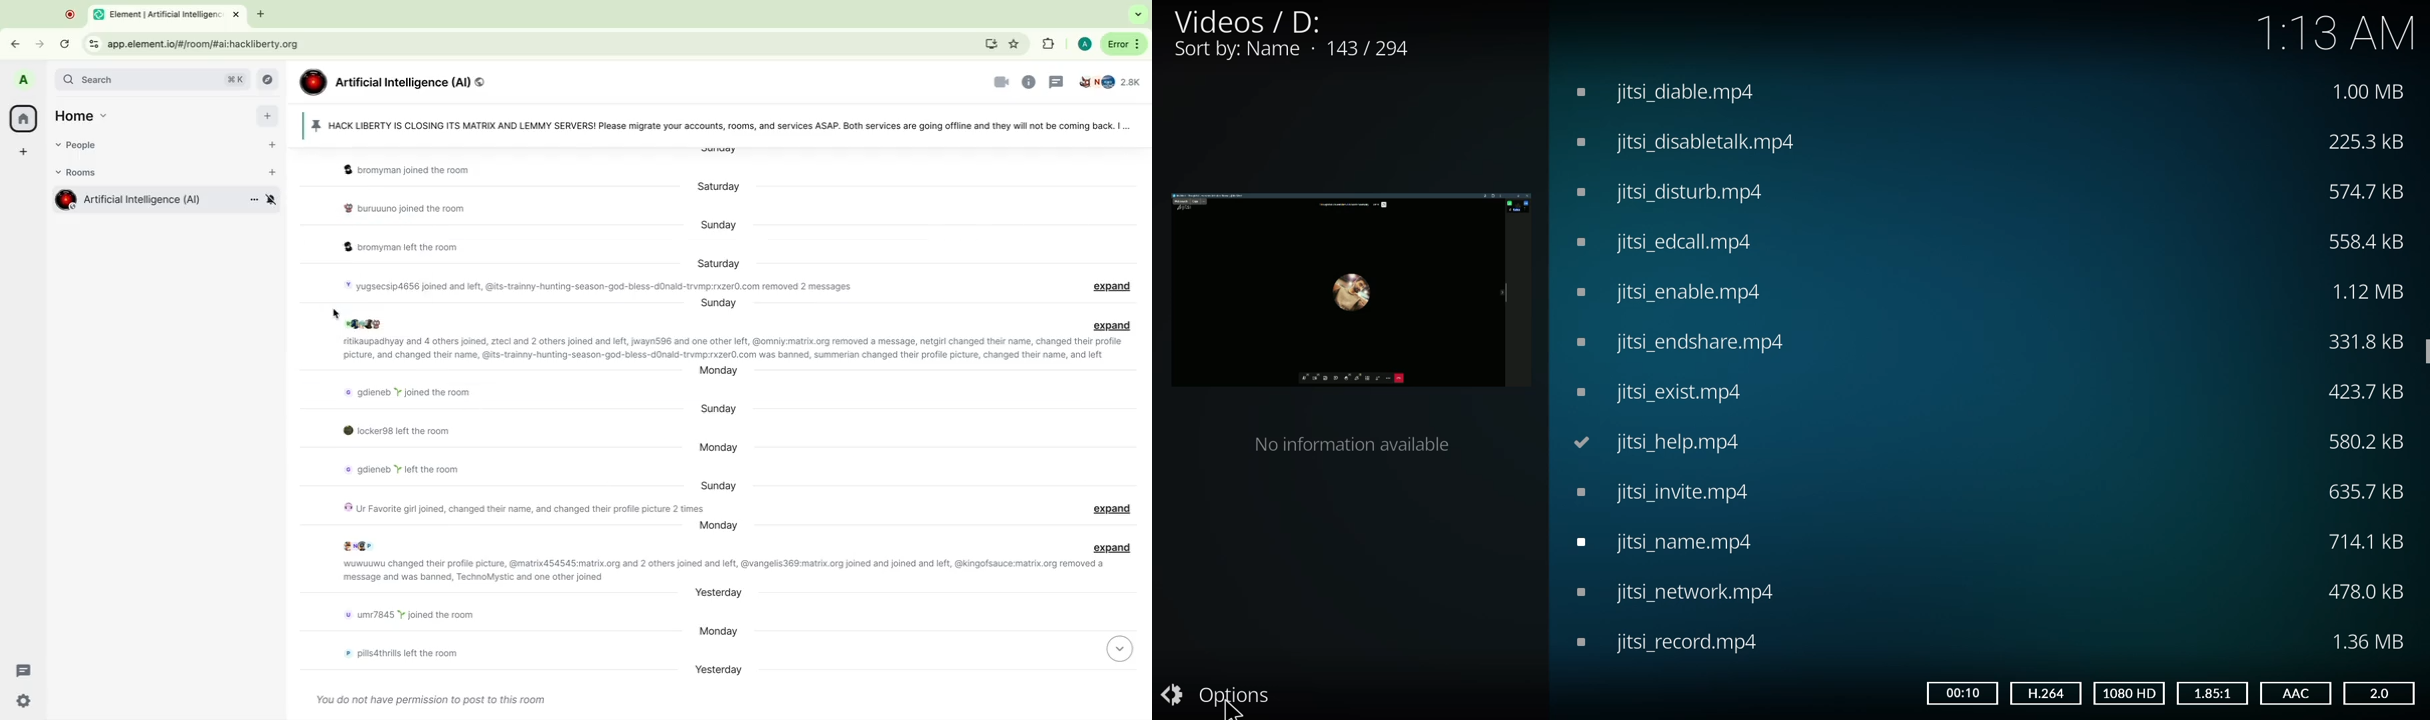  Describe the element at coordinates (1657, 545) in the screenshot. I see `video` at that location.